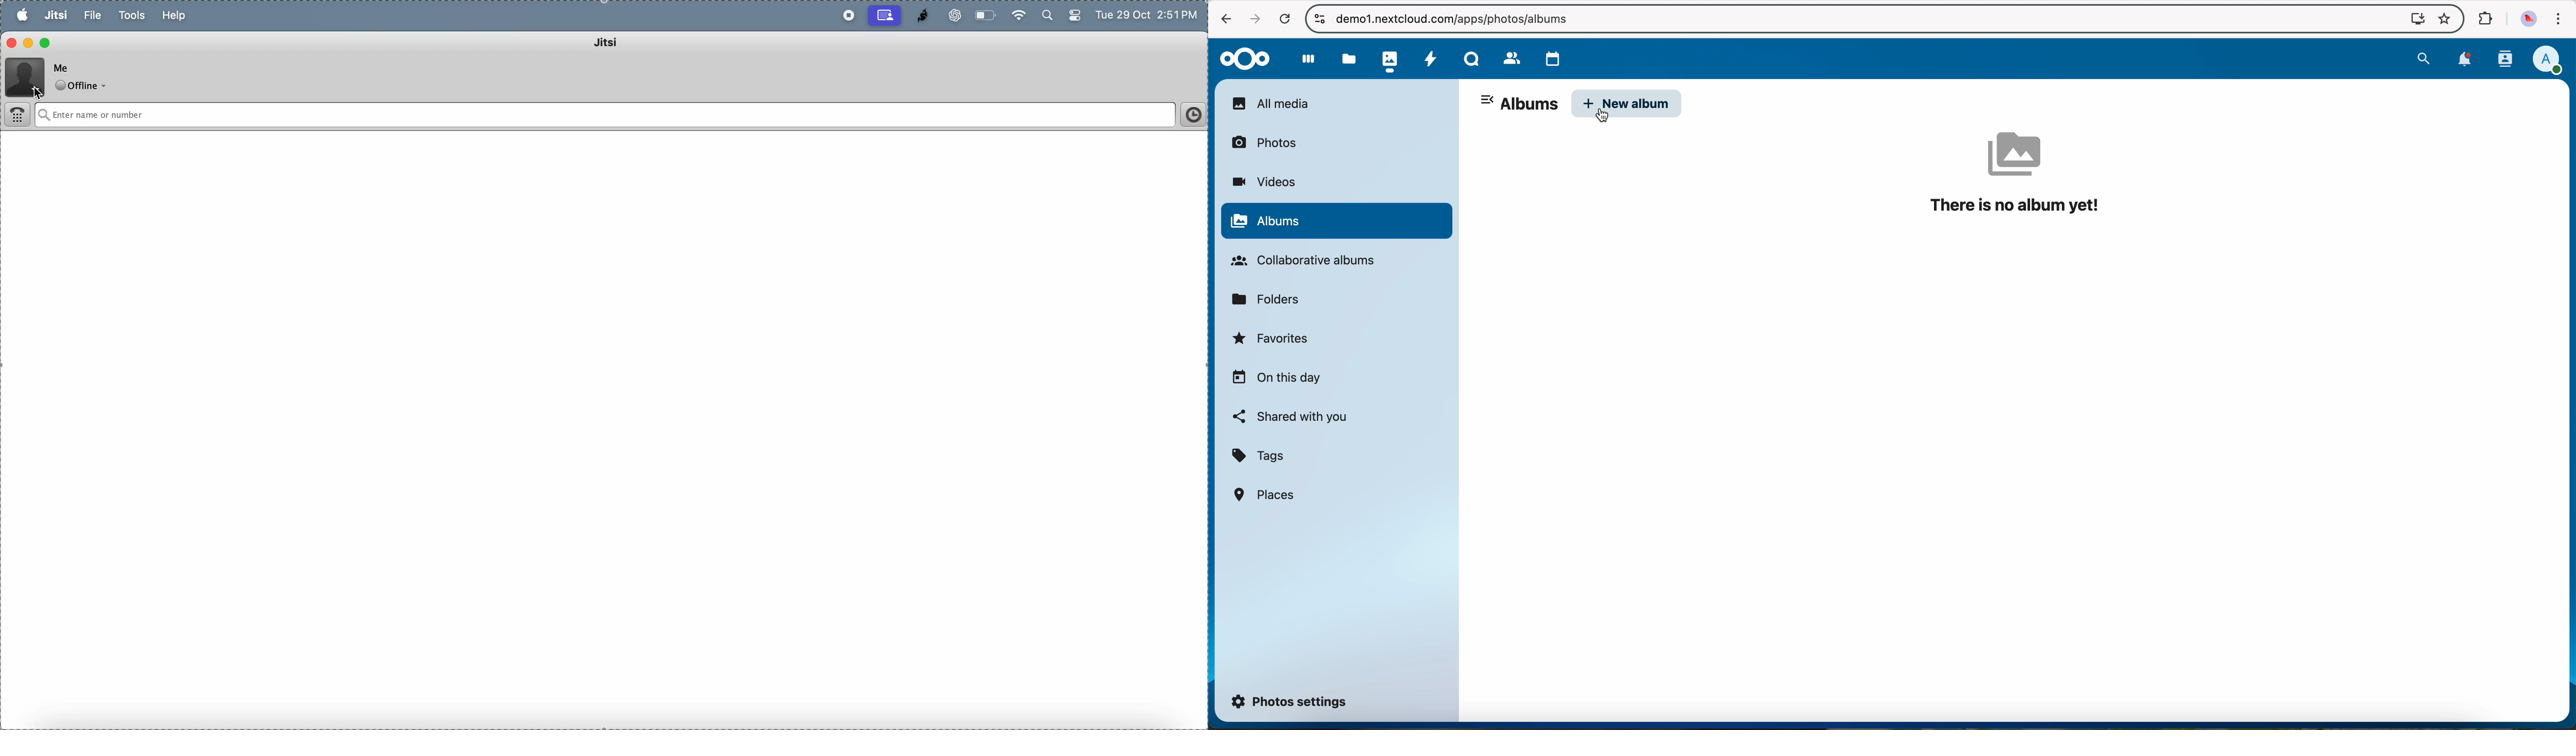 The image size is (2576, 756). I want to click on click on new album, so click(1628, 105).